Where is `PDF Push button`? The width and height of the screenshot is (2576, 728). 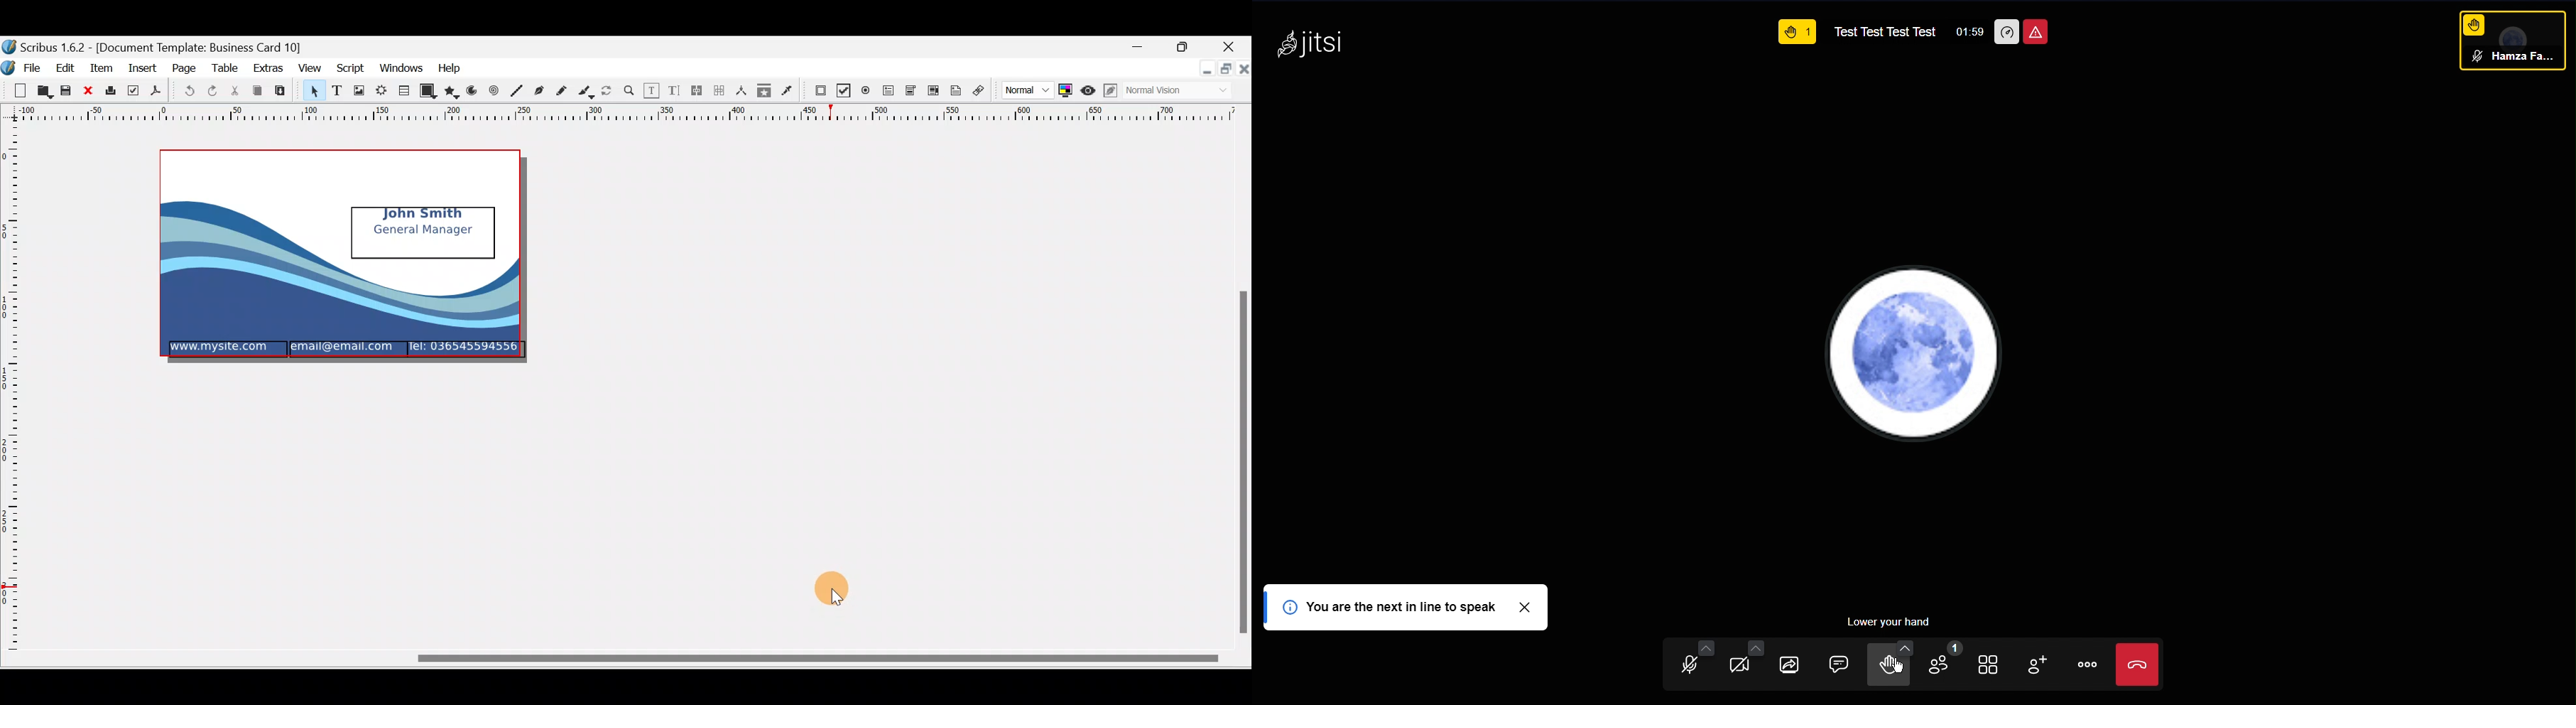
PDF Push button is located at coordinates (820, 91).